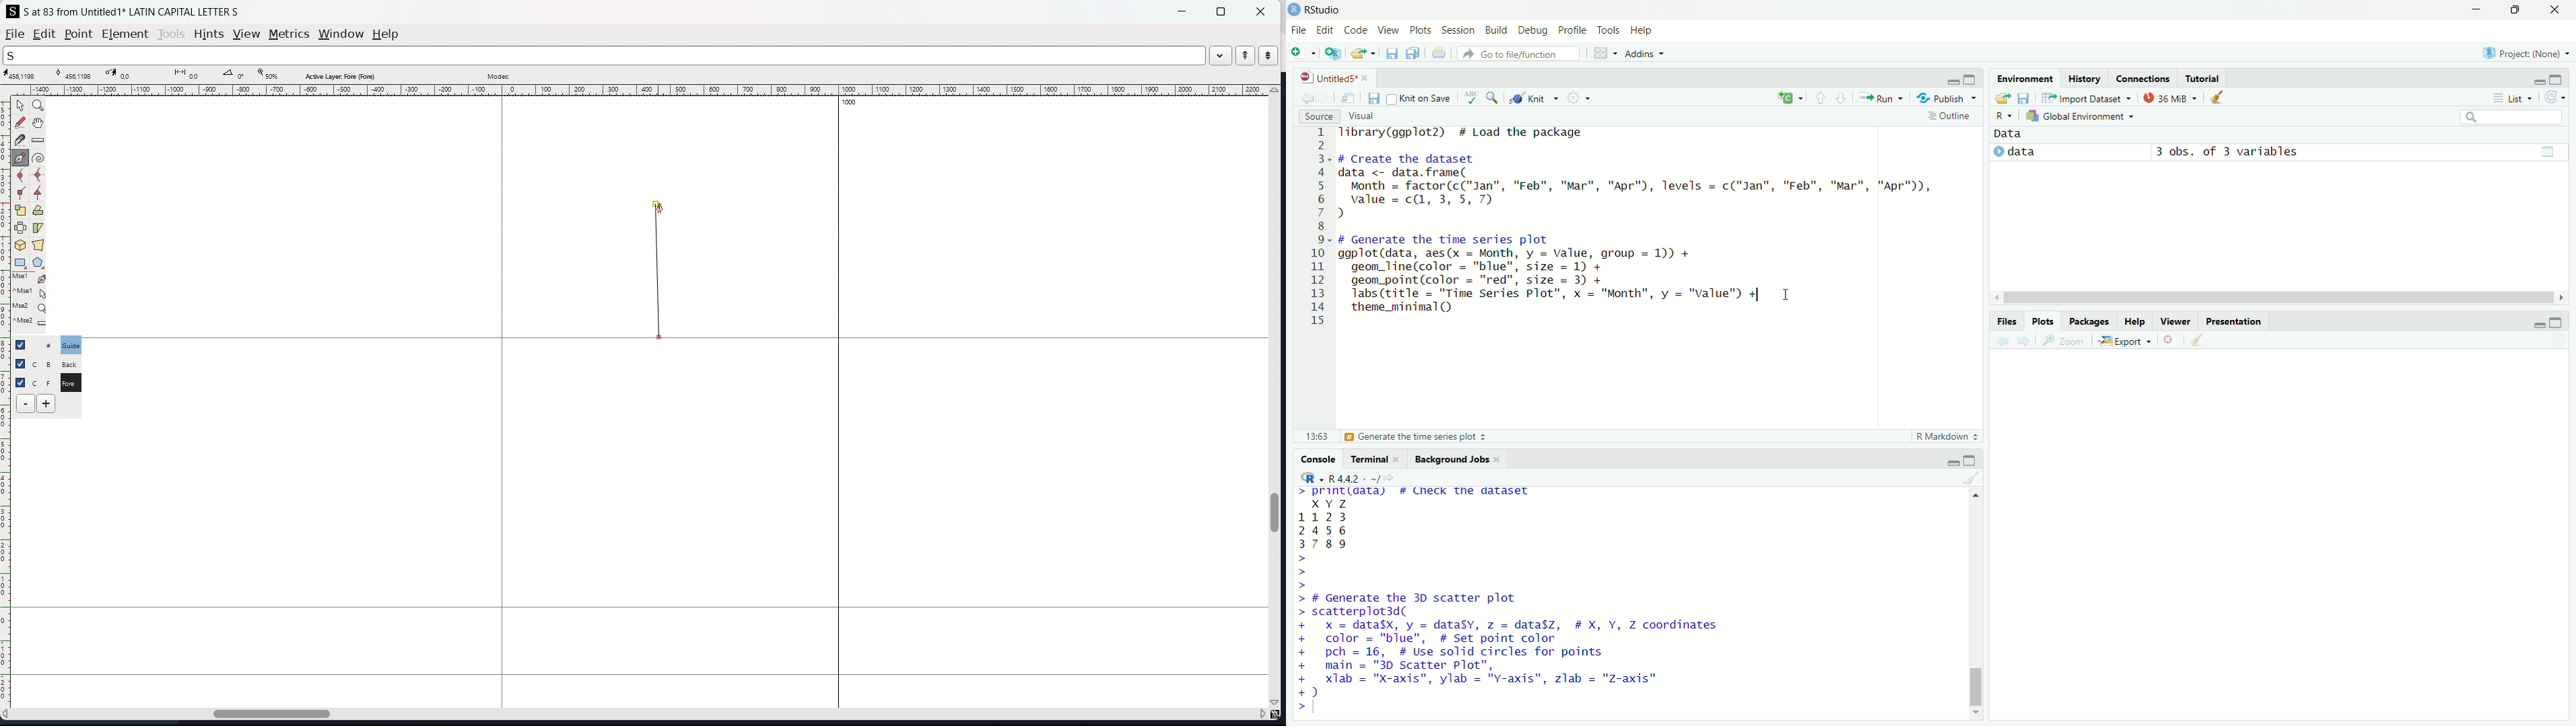 This screenshot has height=728, width=2576. Describe the element at coordinates (1787, 295) in the screenshot. I see `cursor` at that location.